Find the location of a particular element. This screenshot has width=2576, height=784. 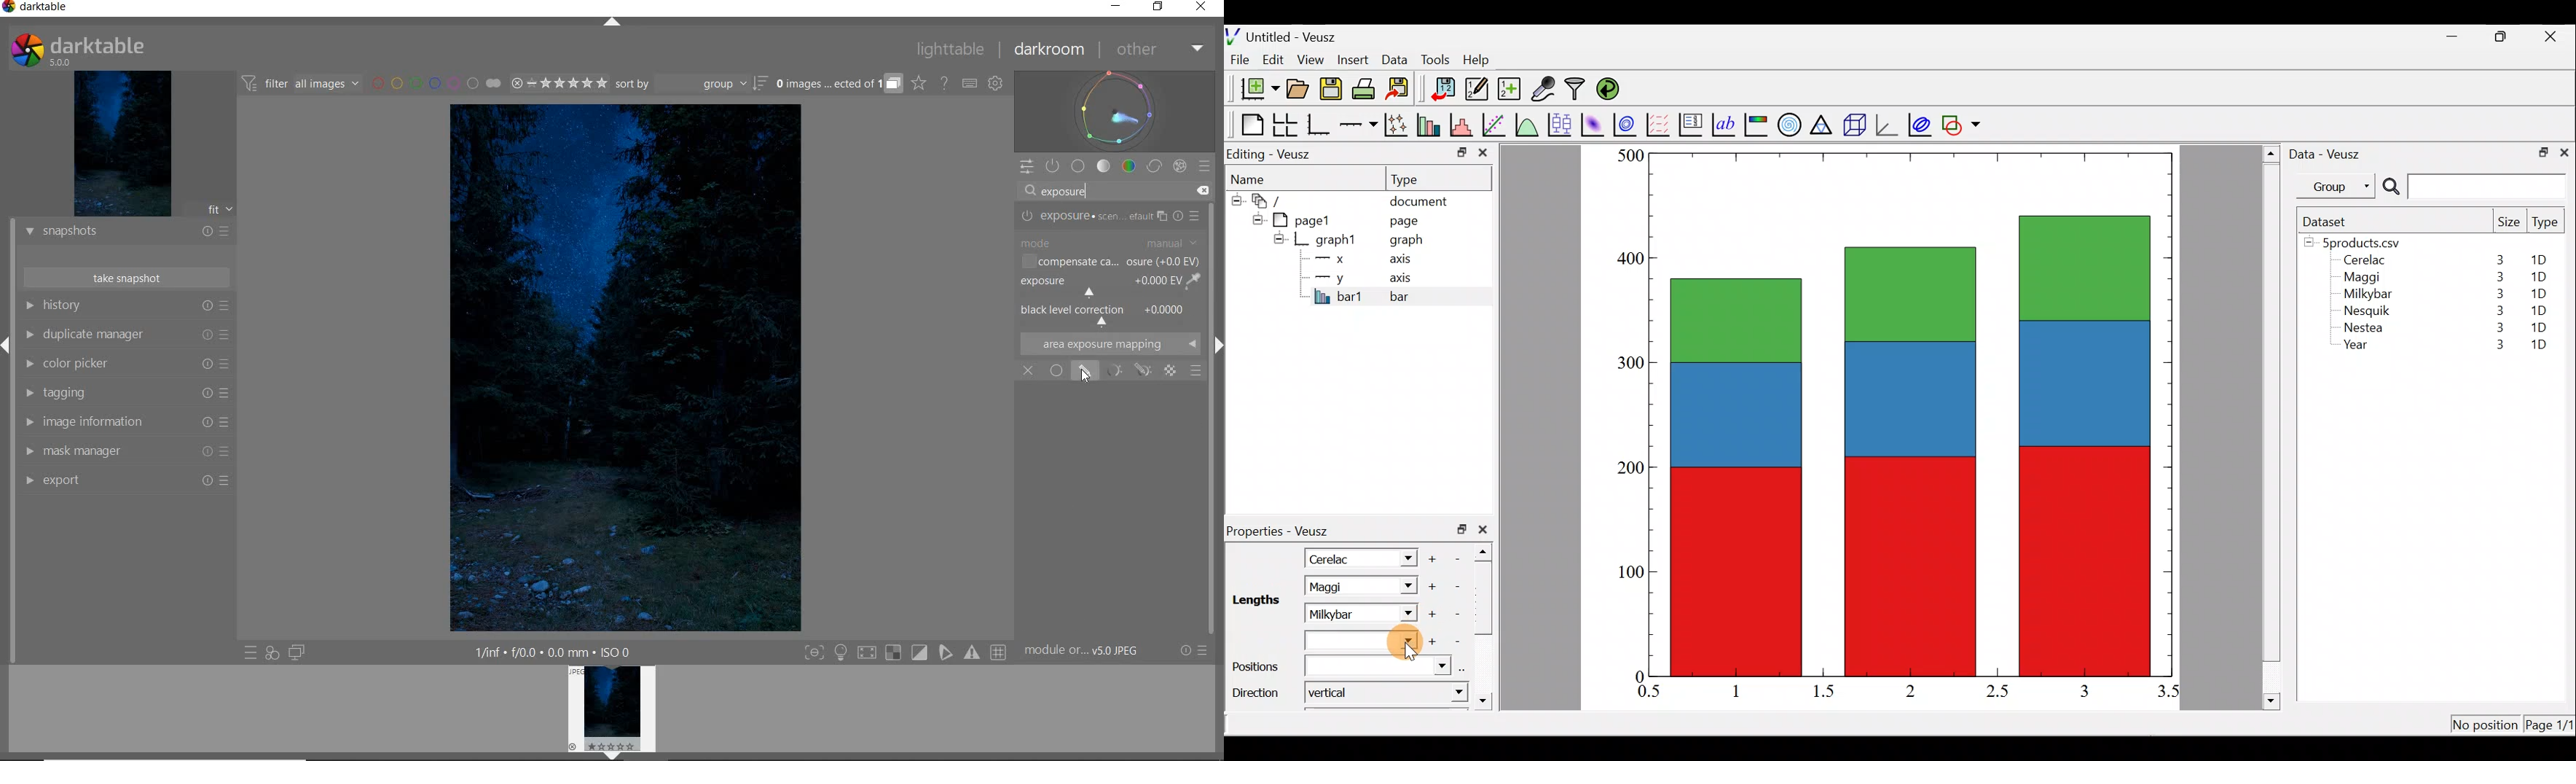

Help is located at coordinates (1484, 60).